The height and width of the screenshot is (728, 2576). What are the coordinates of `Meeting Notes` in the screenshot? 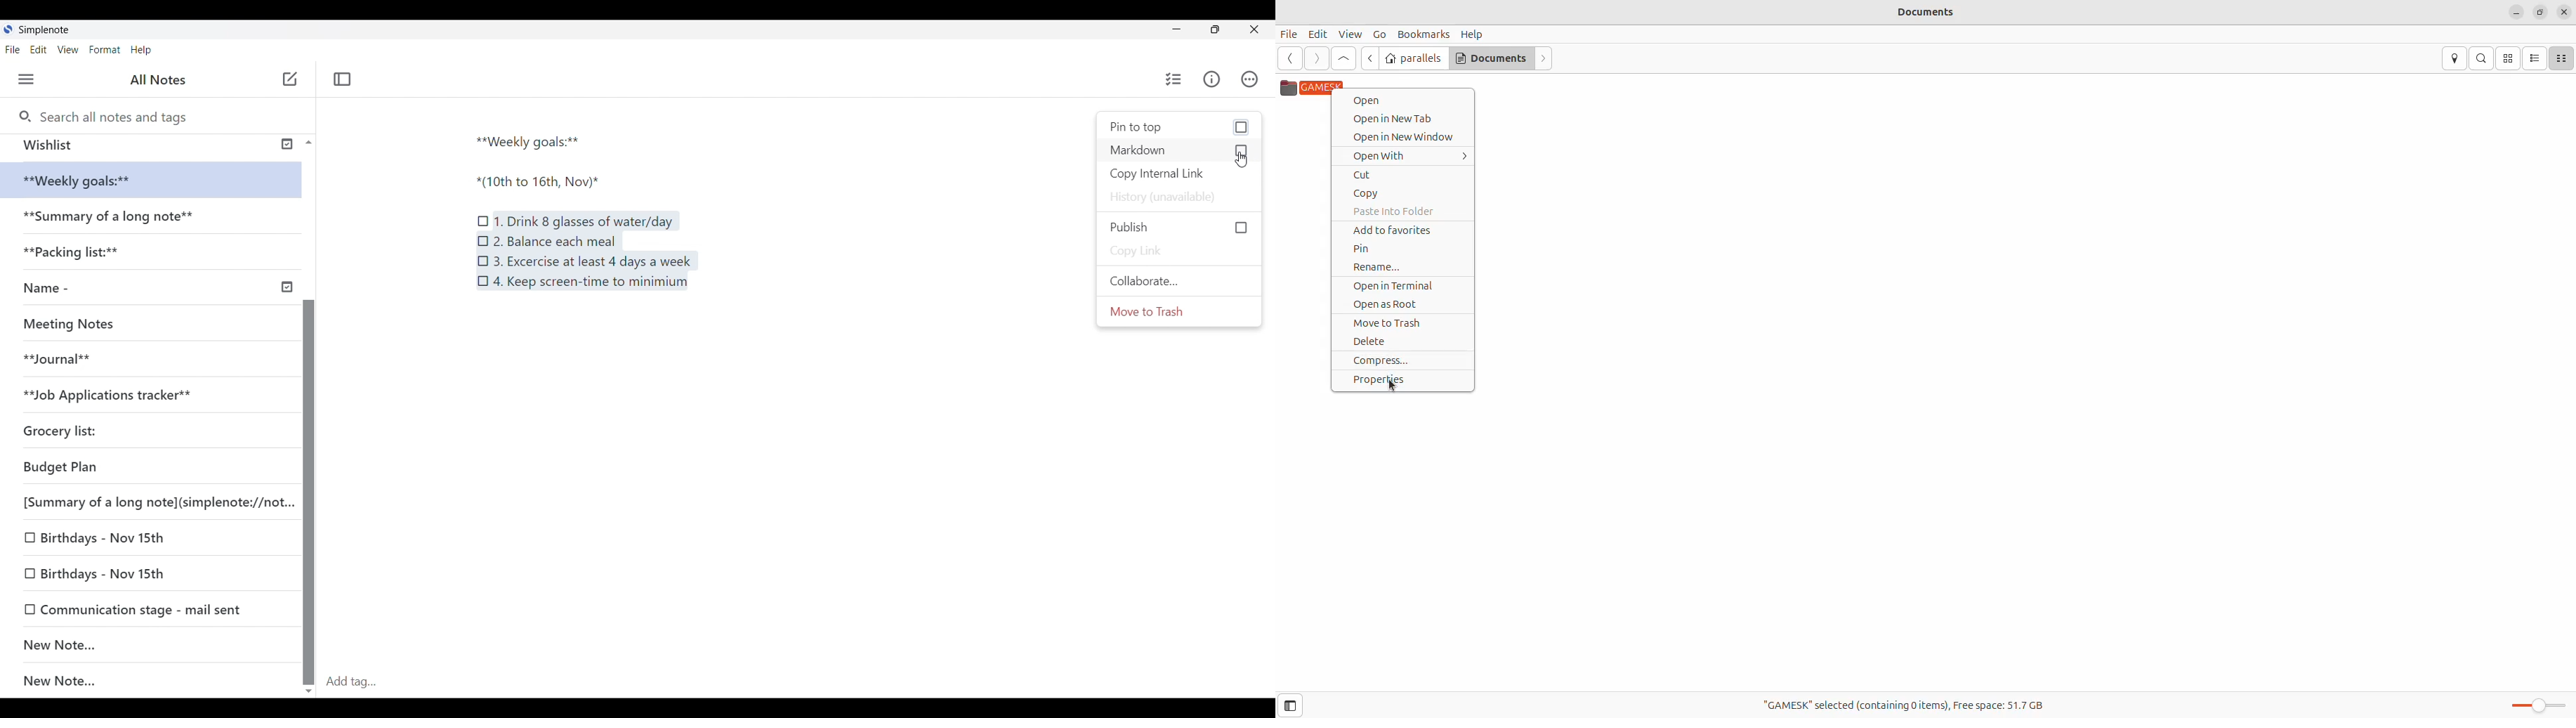 It's located at (74, 322).